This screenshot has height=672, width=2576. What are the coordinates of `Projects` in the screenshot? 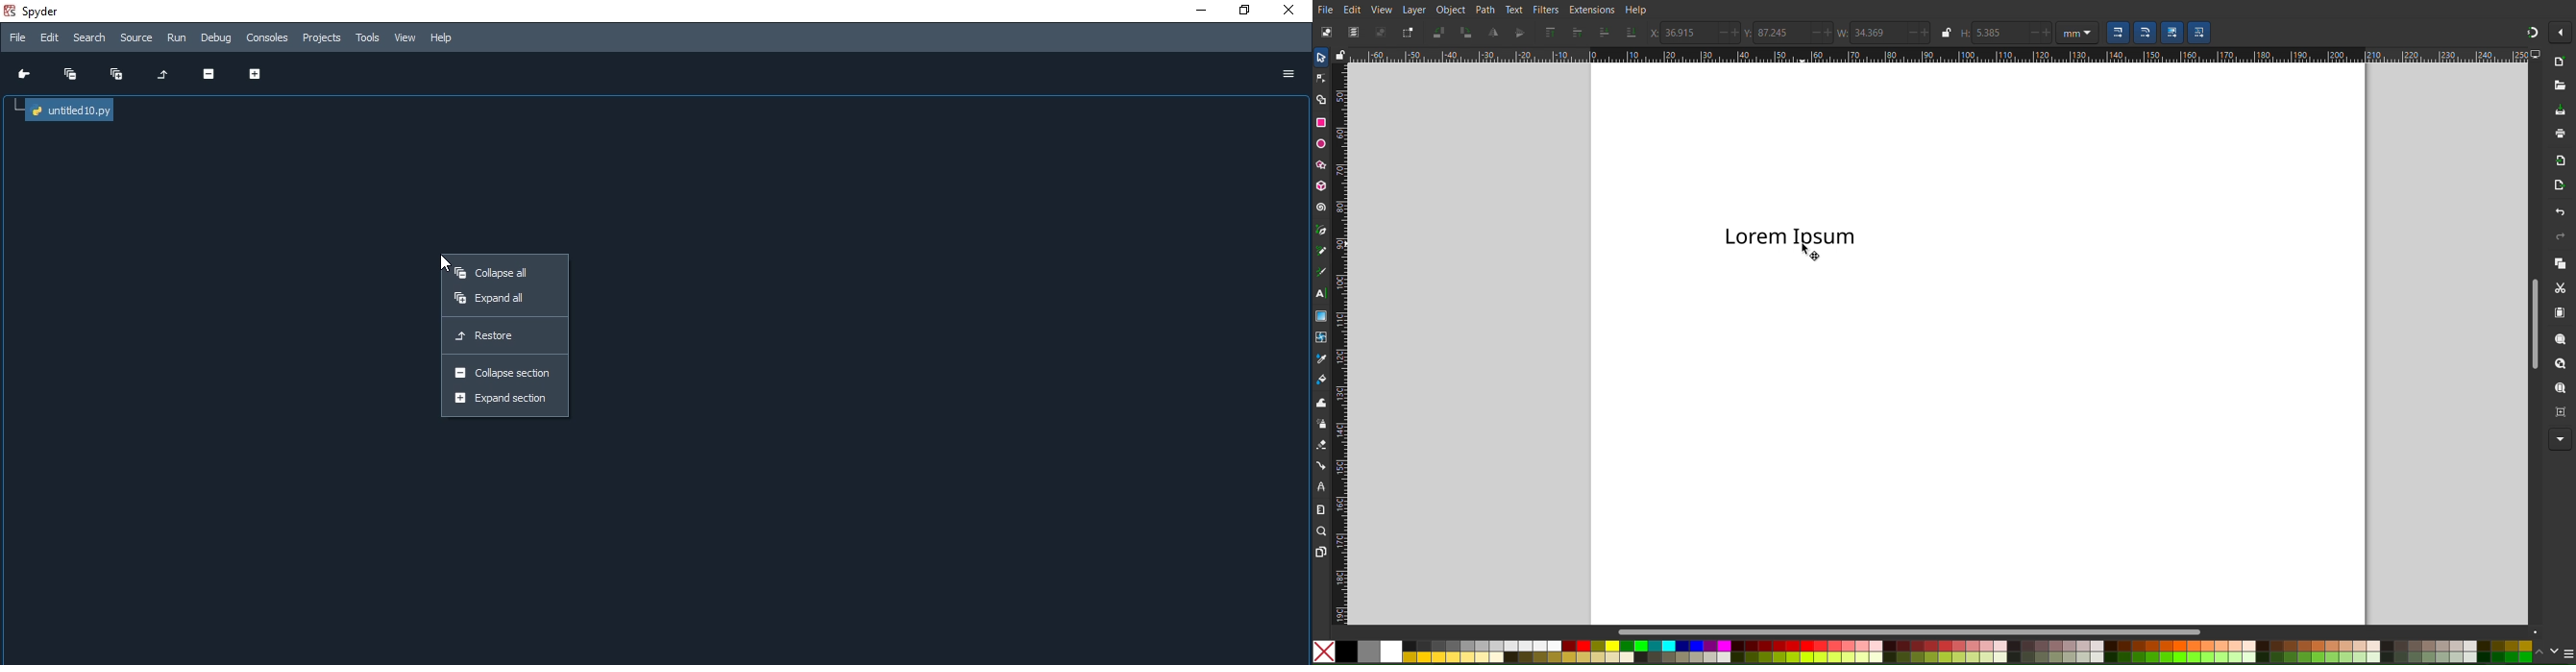 It's located at (321, 38).